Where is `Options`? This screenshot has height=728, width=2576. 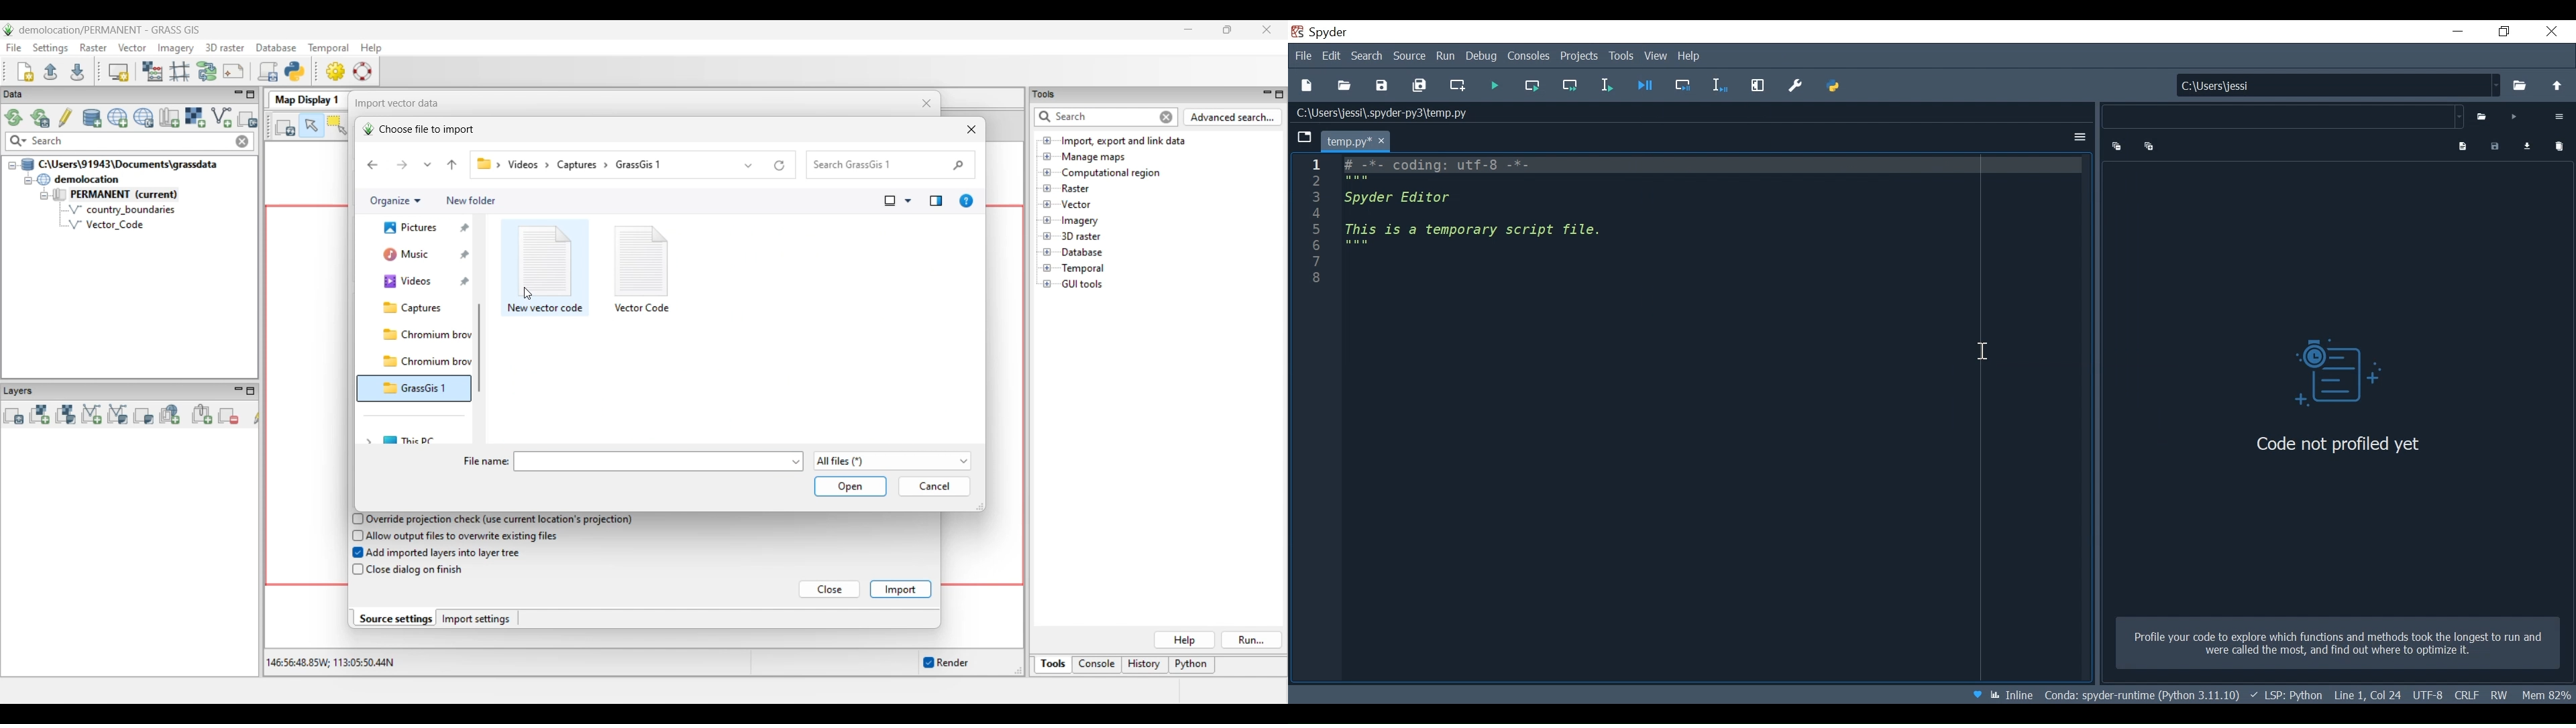 Options is located at coordinates (2078, 138).